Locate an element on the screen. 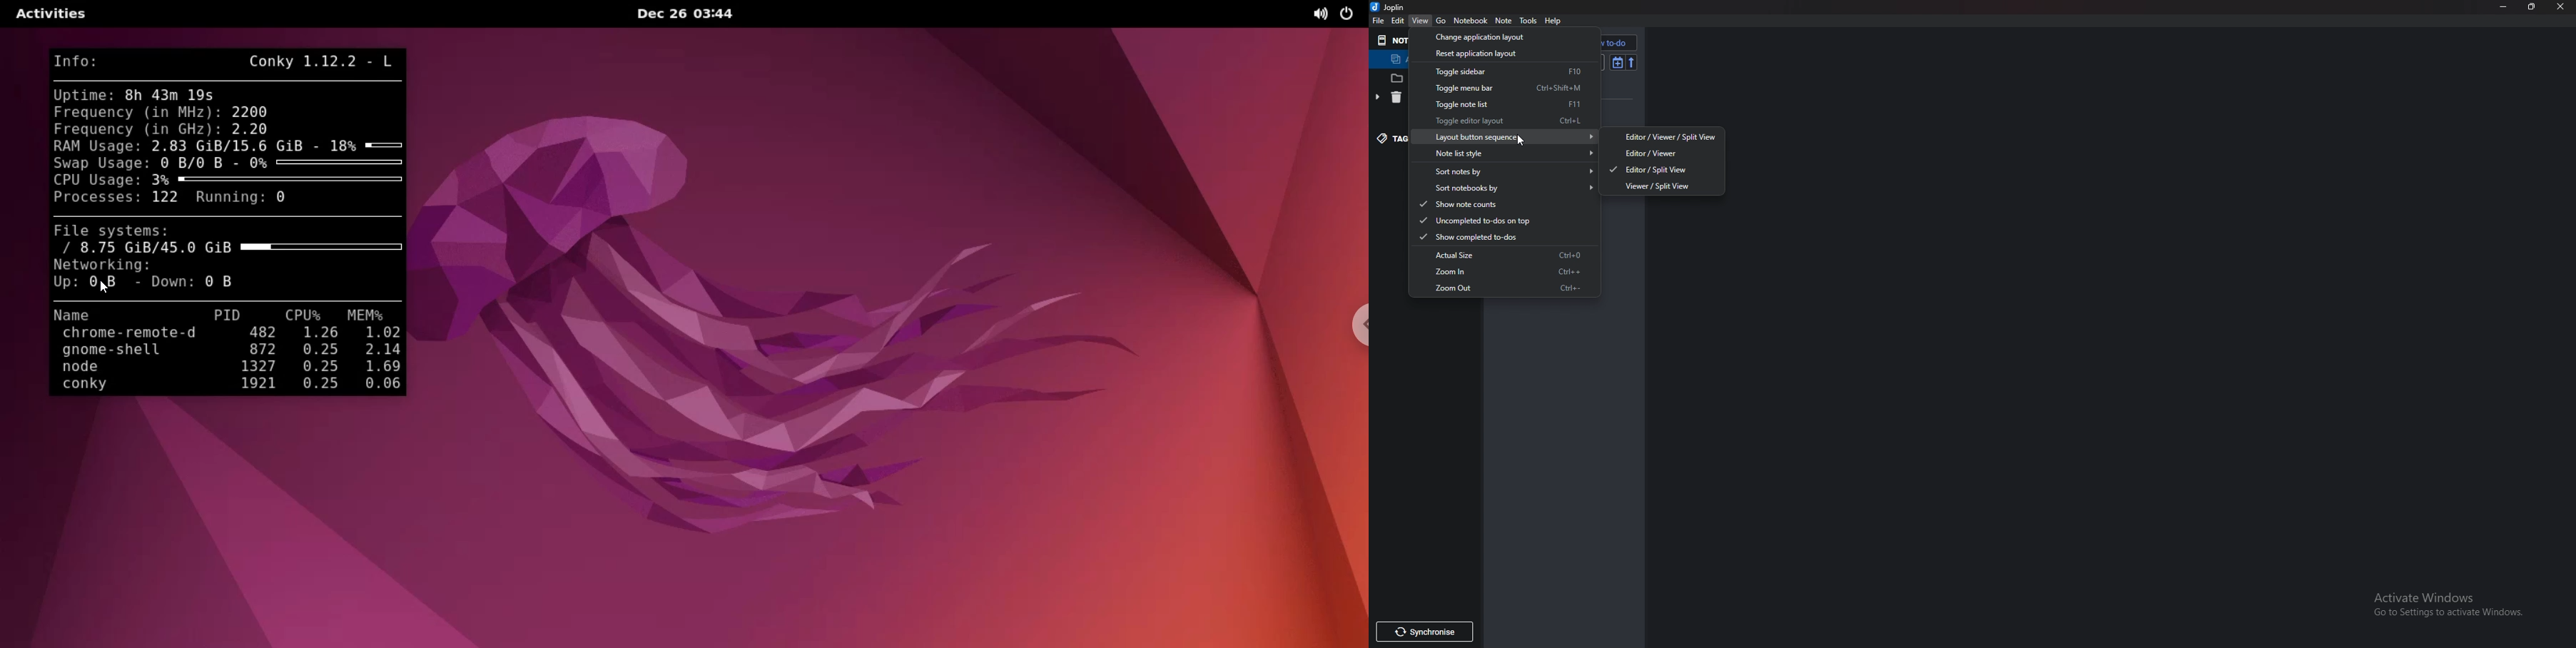 This screenshot has width=2576, height=672. Notebook is located at coordinates (1472, 21).